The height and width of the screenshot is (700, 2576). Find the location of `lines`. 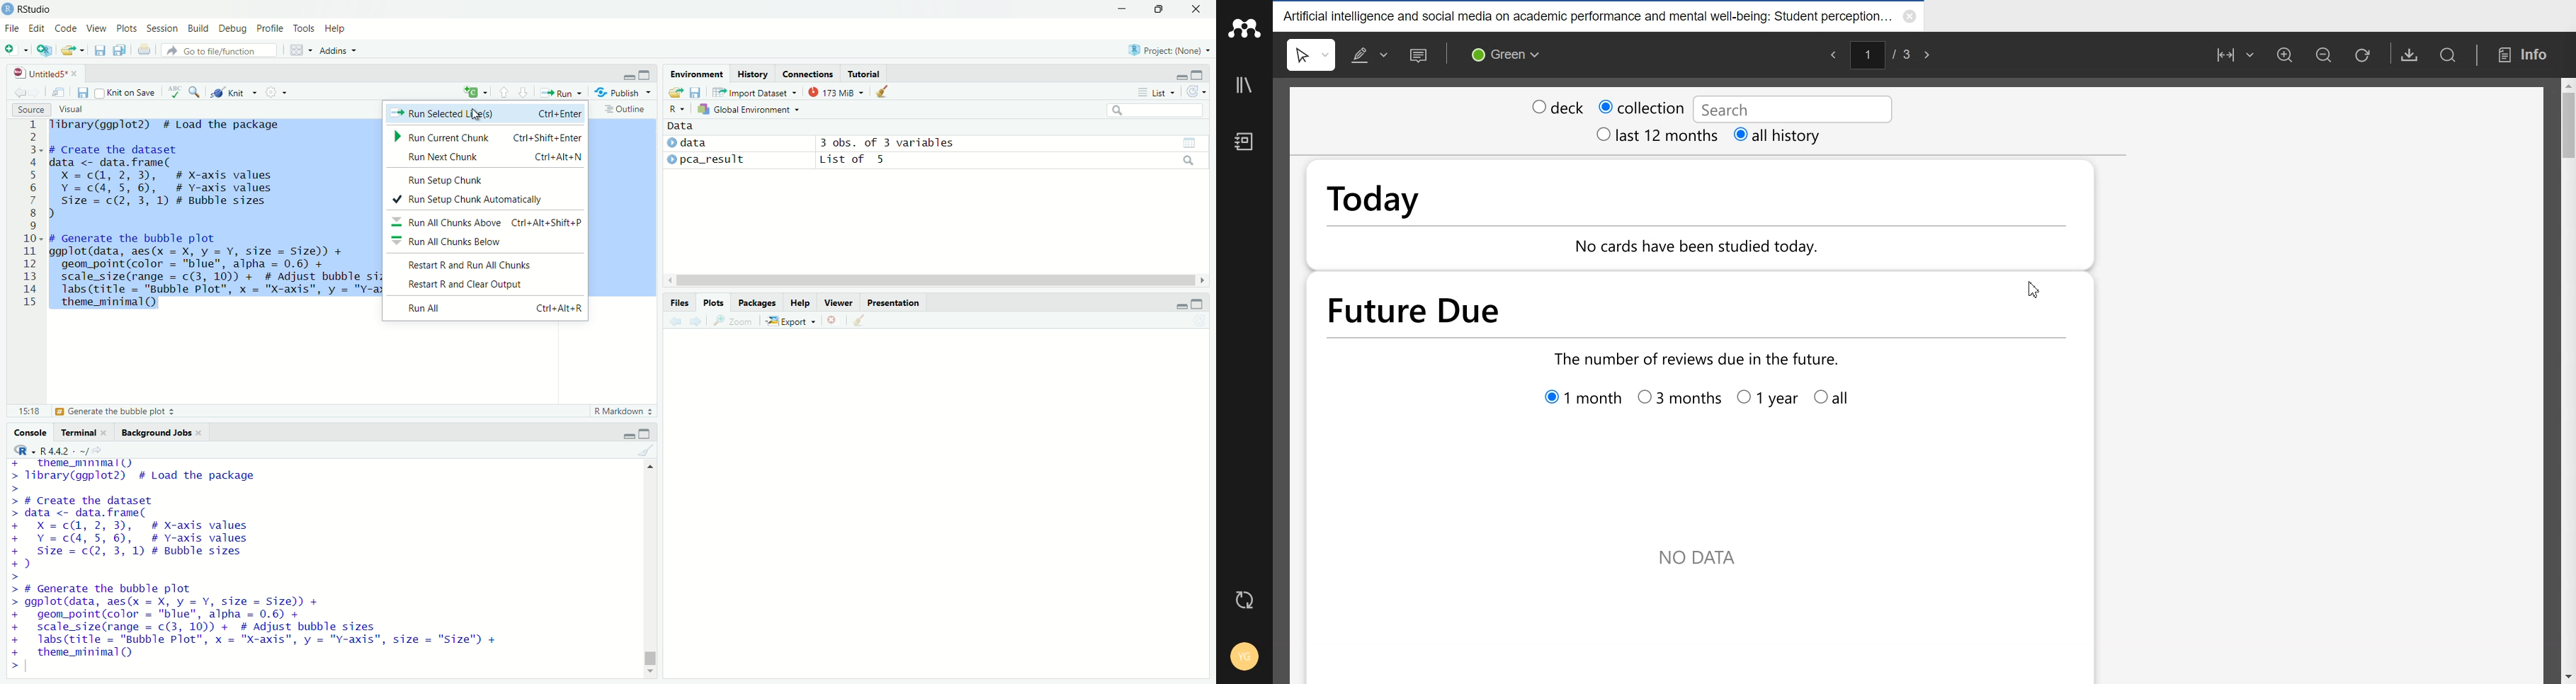

lines is located at coordinates (31, 217).